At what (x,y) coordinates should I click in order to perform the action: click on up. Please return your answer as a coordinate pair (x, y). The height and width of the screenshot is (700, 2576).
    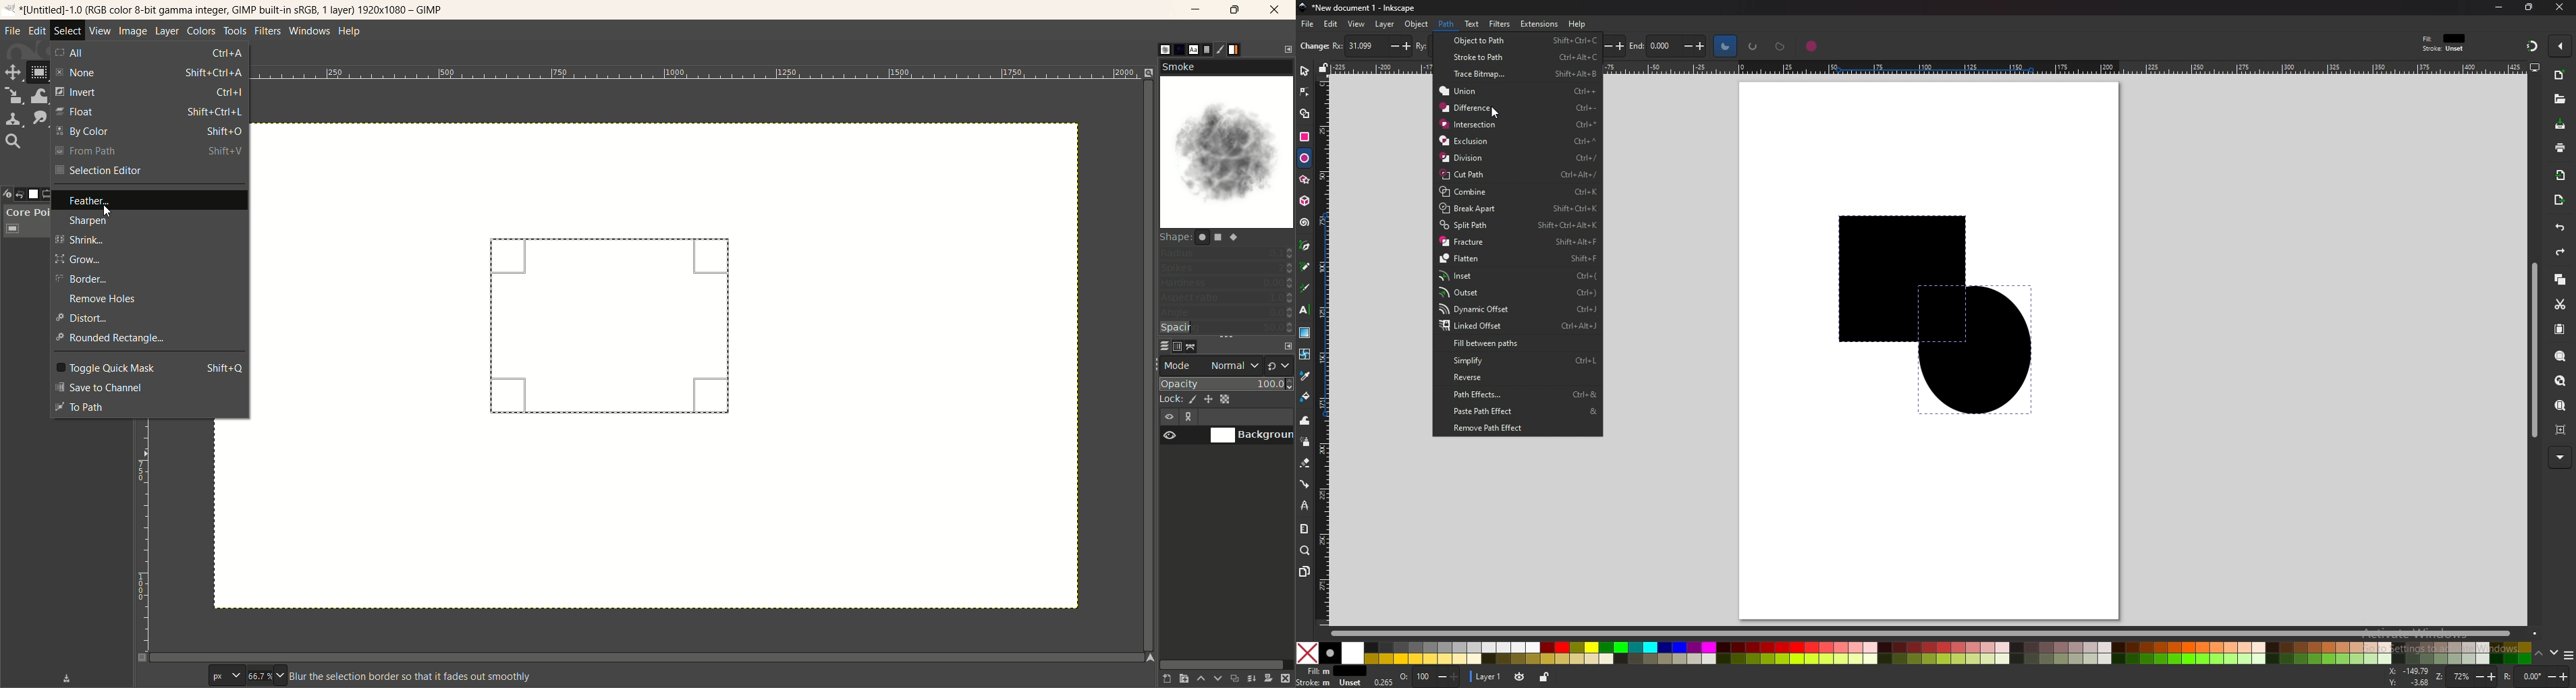
    Looking at the image, I should click on (2540, 654).